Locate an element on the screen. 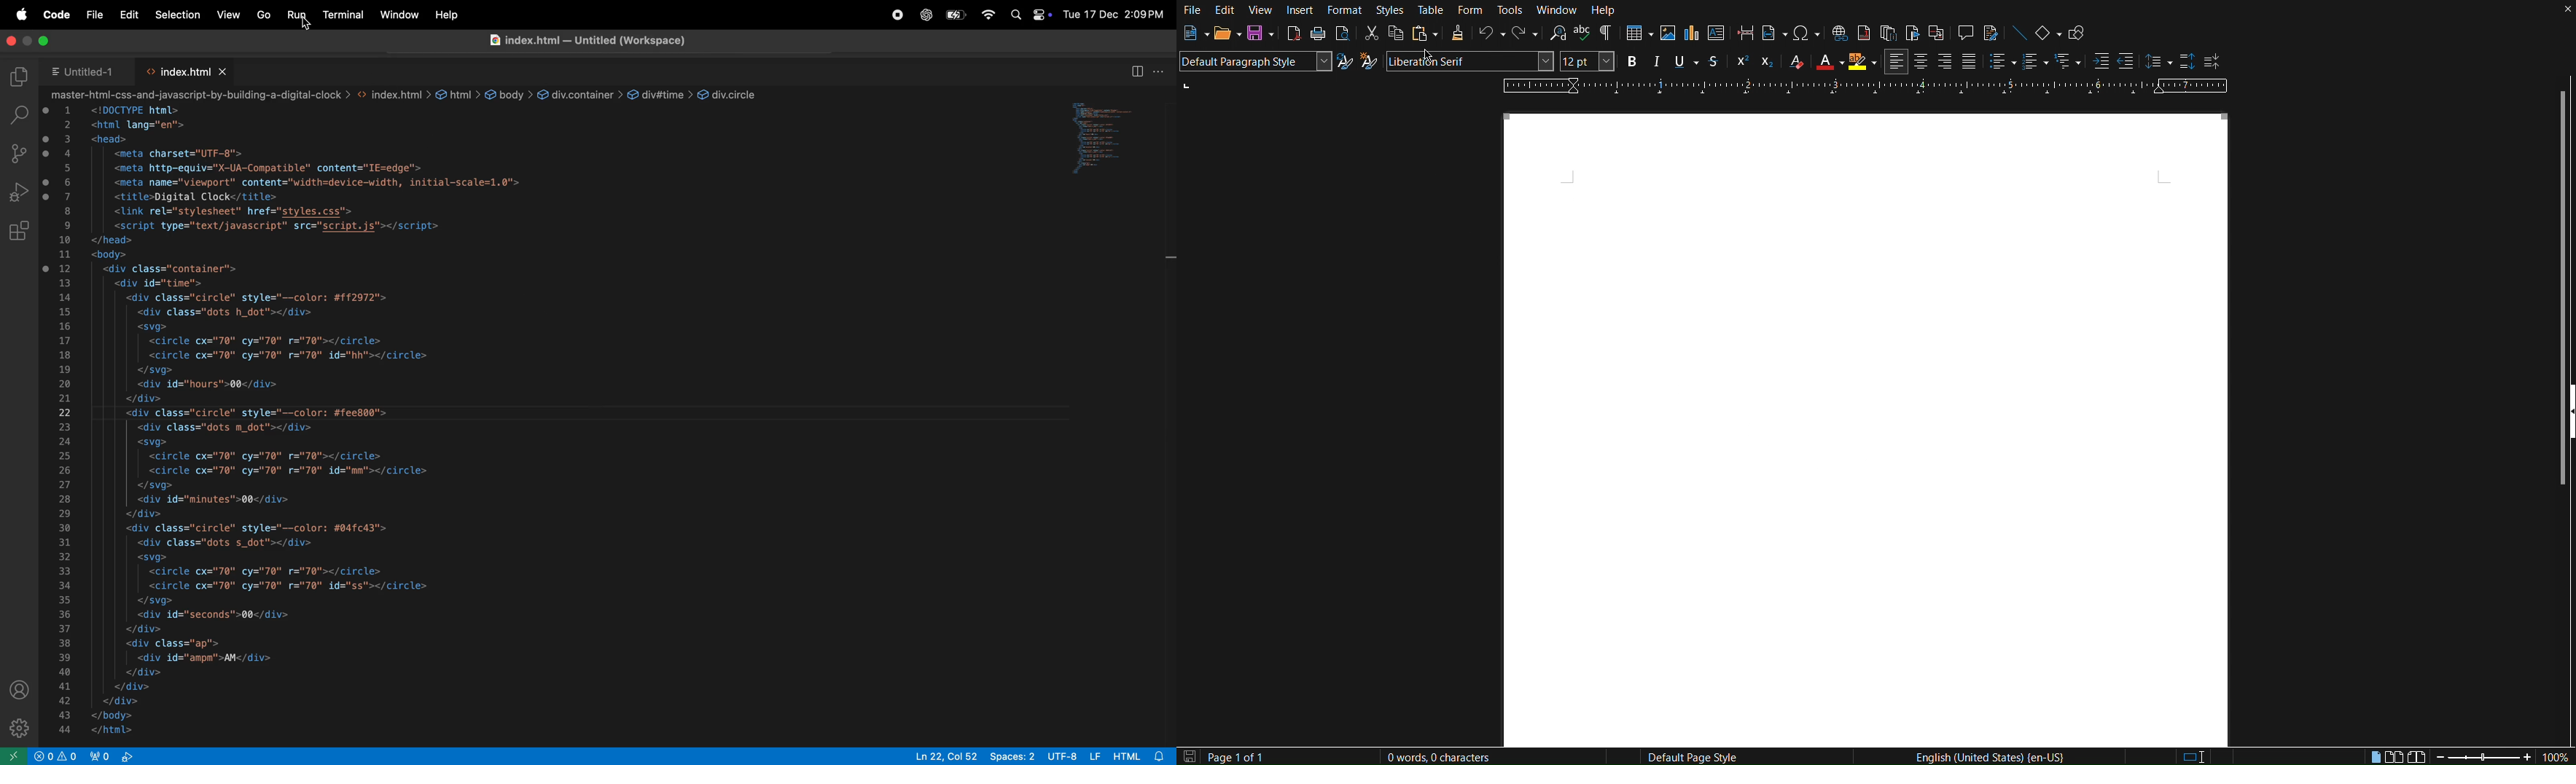 The height and width of the screenshot is (784, 2576). index,html is located at coordinates (176, 70).